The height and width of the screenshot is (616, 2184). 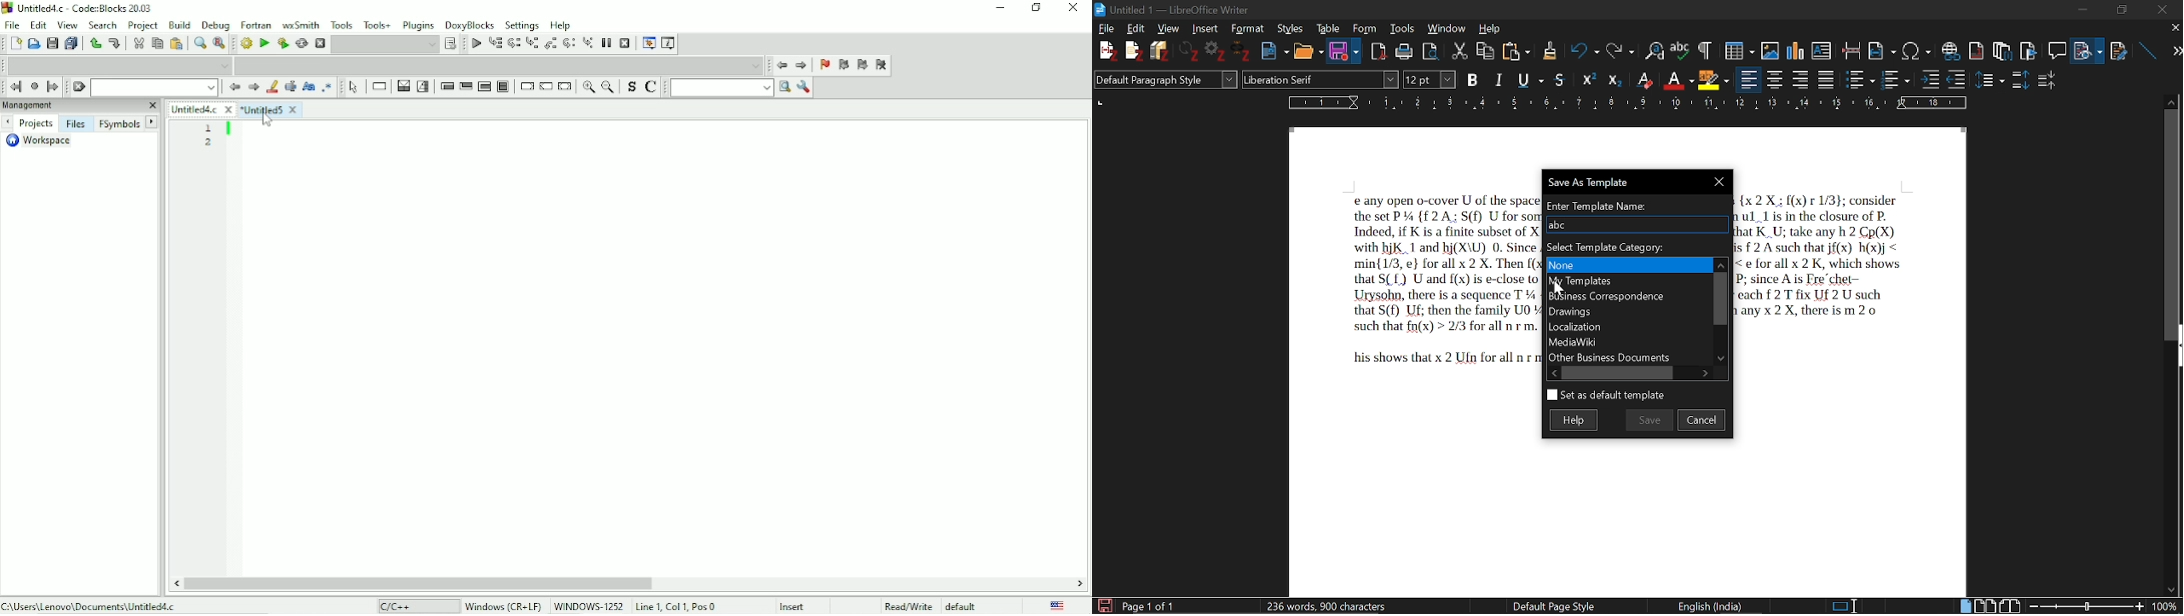 What do you see at coordinates (1306, 51) in the screenshot?
I see `Open` at bounding box center [1306, 51].